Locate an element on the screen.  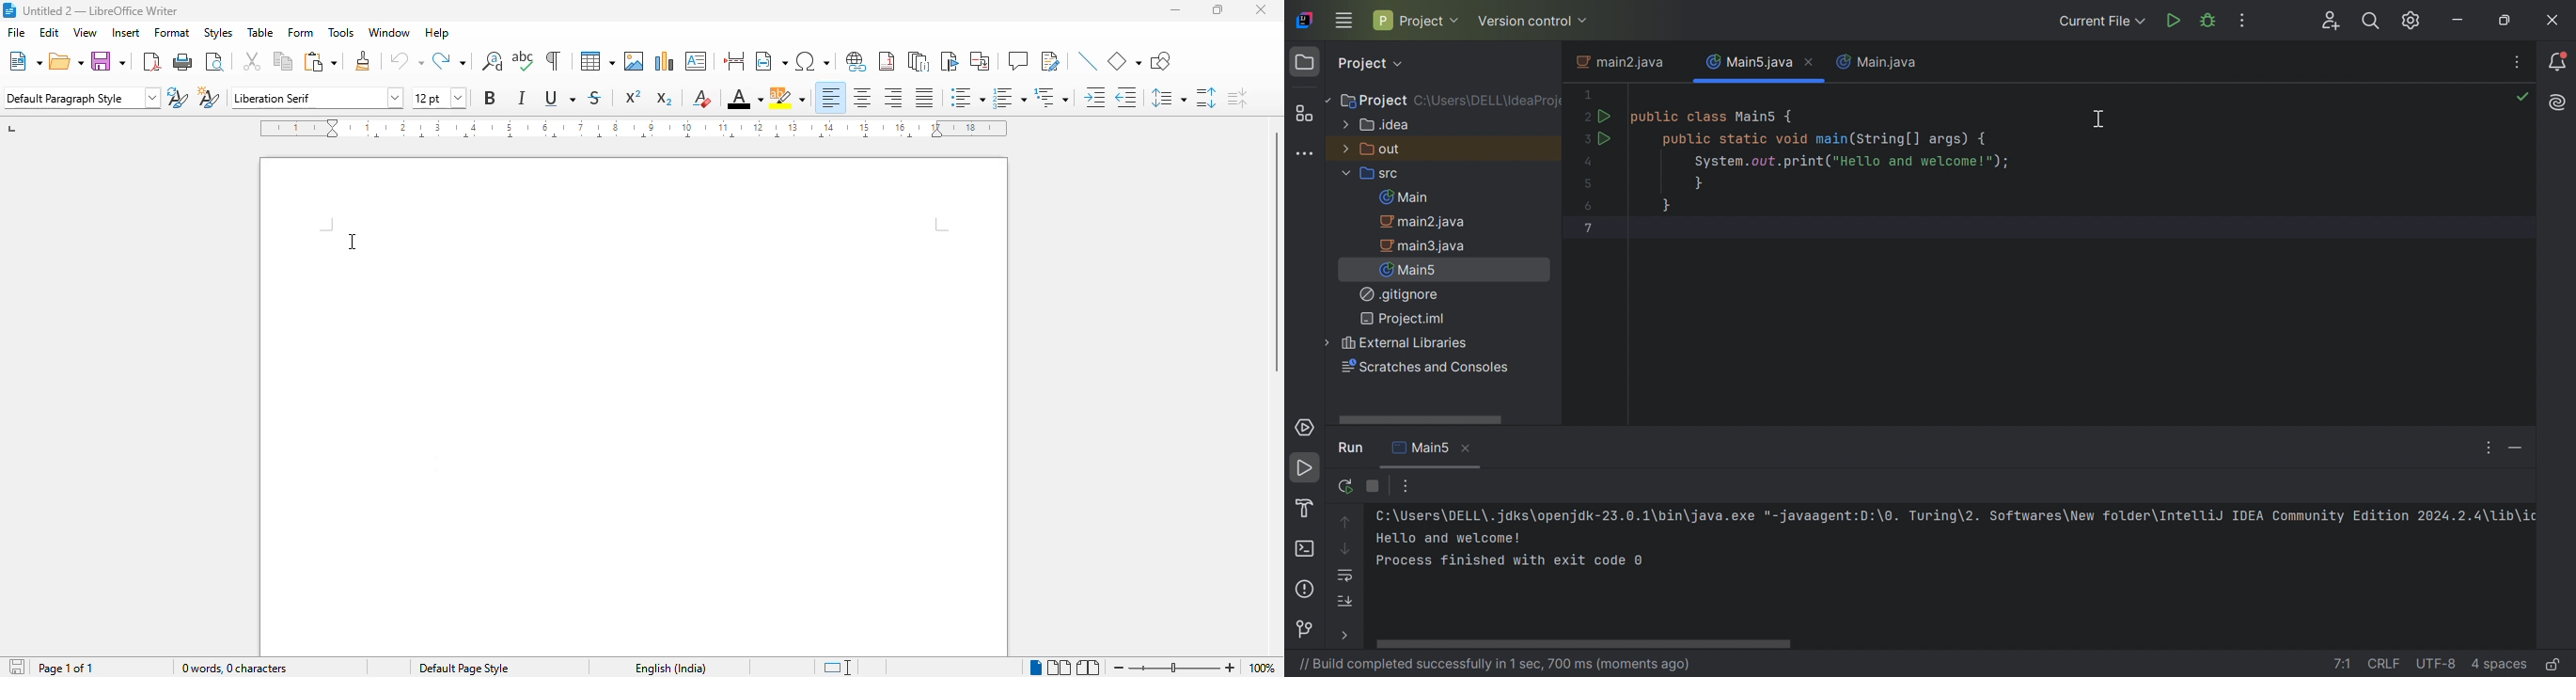
insert footnote is located at coordinates (887, 60).